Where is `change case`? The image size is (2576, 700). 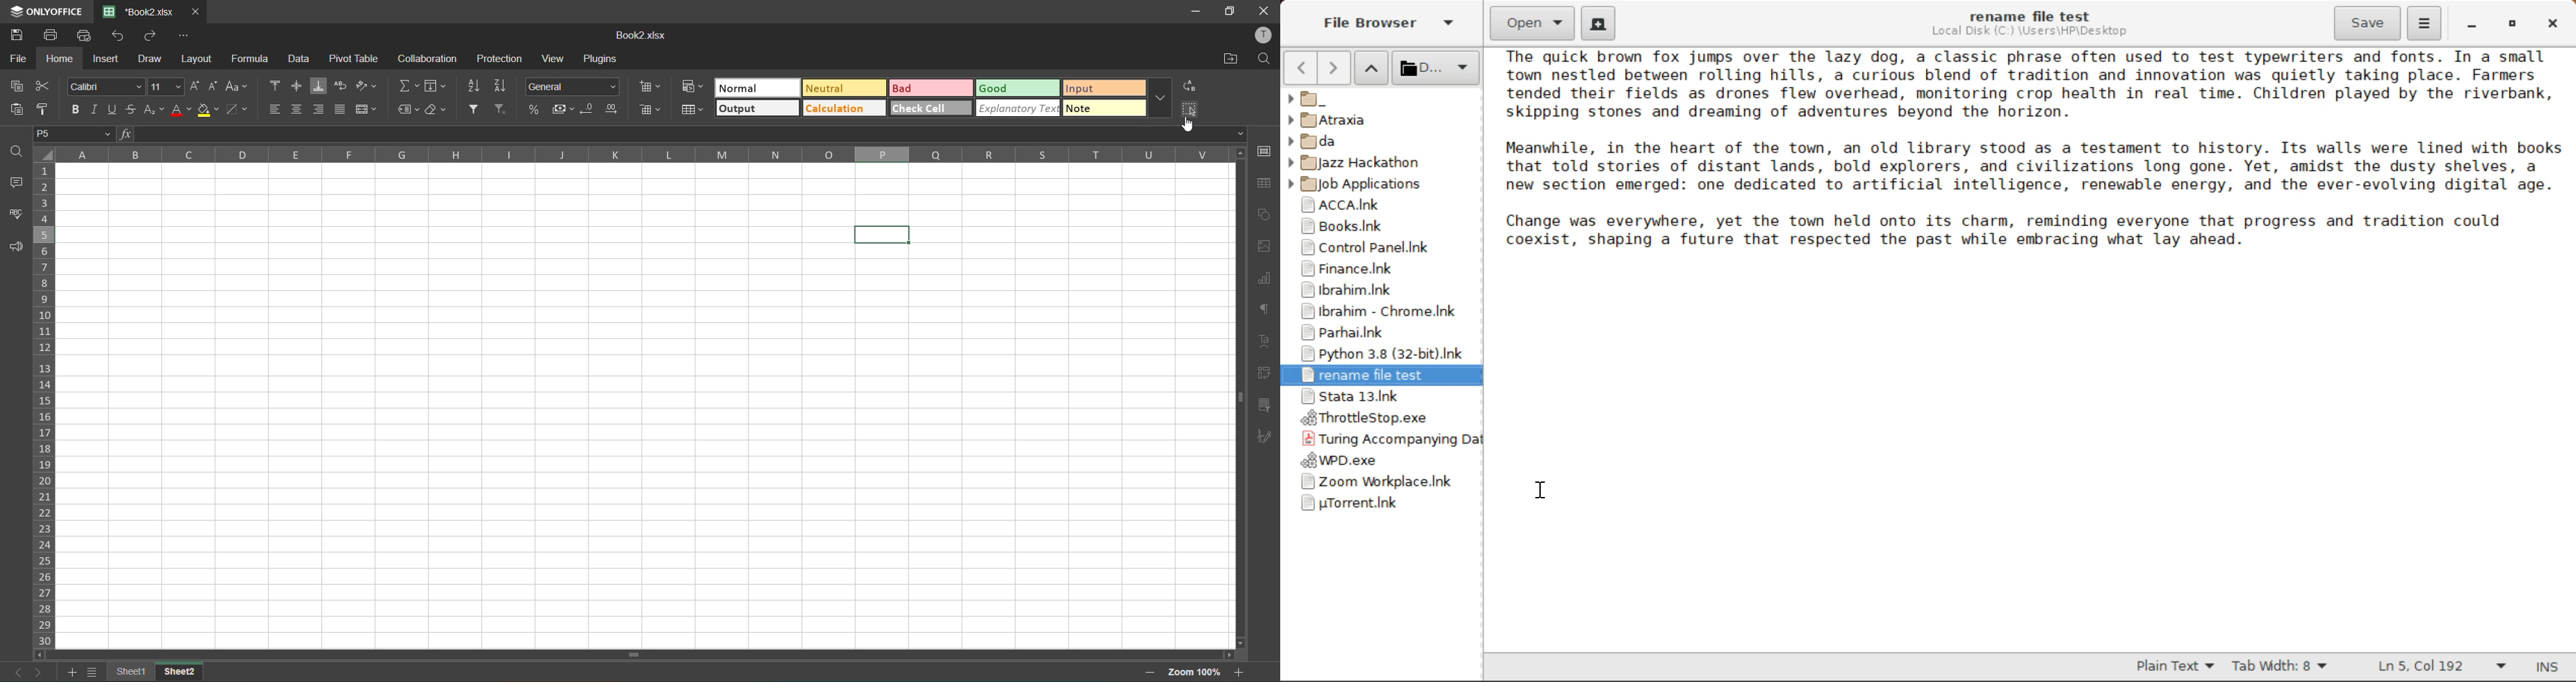
change case is located at coordinates (237, 86).